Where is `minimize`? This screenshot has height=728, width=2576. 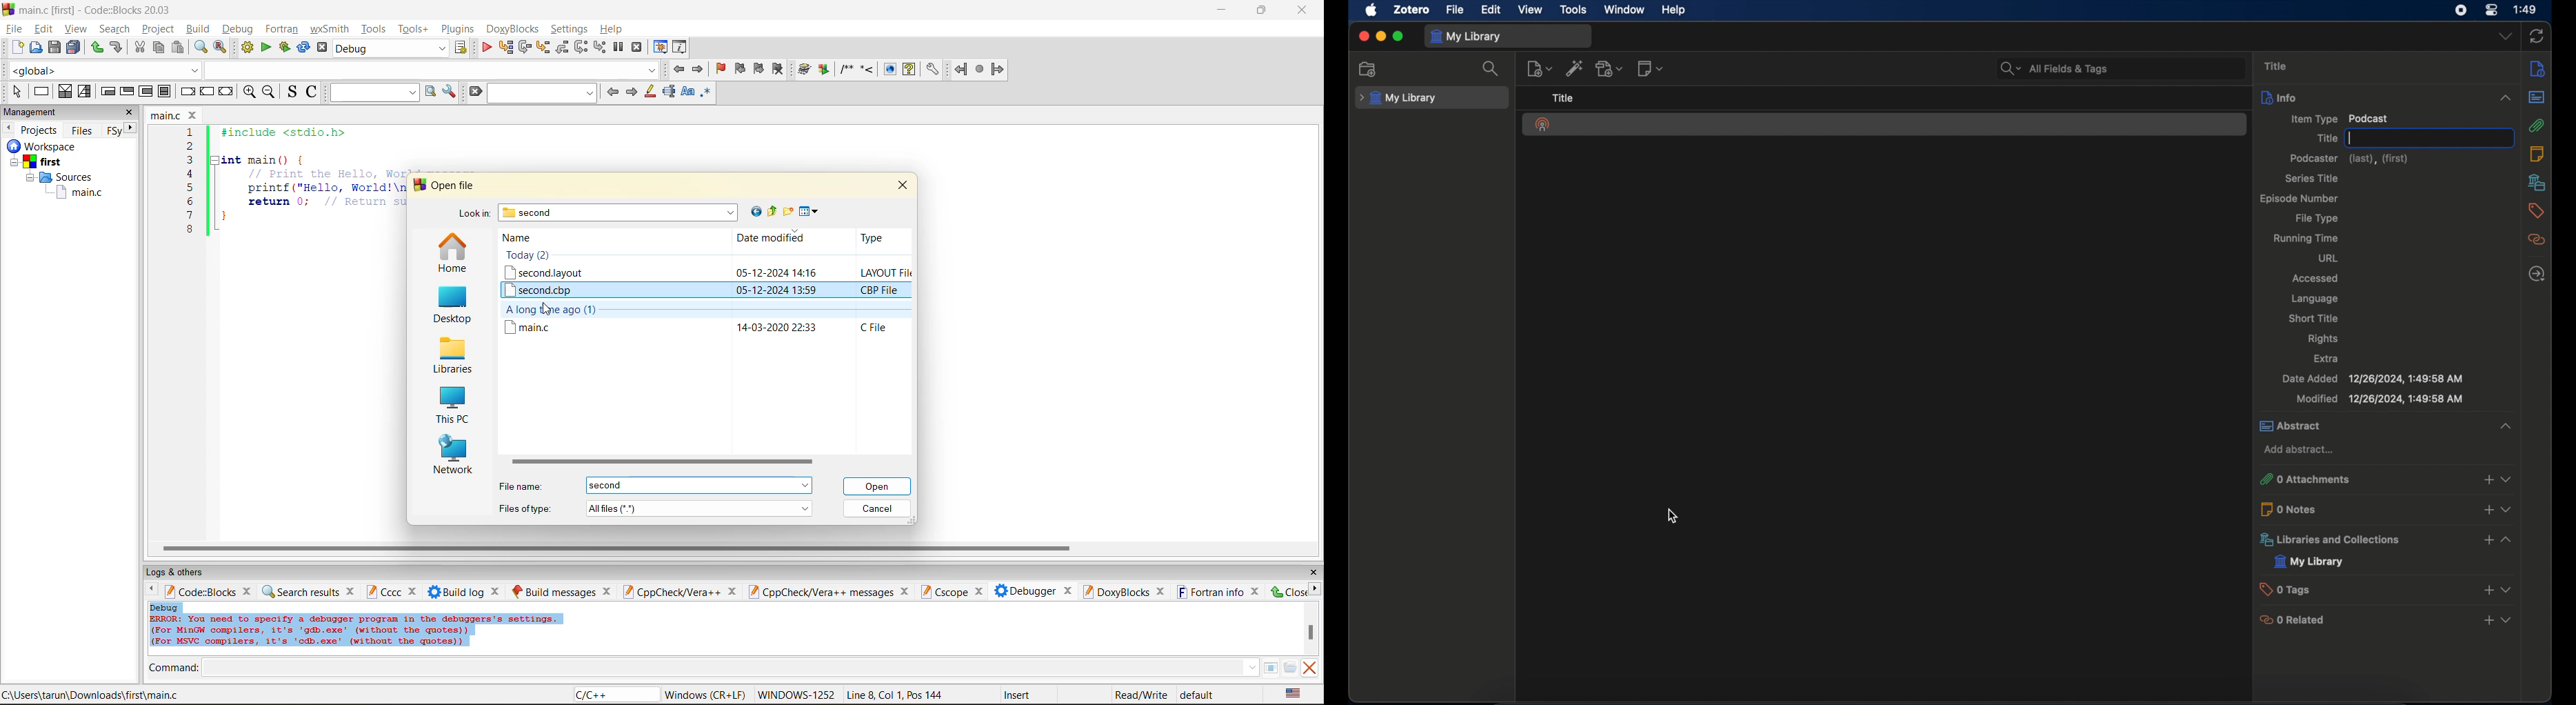 minimize is located at coordinates (1222, 10).